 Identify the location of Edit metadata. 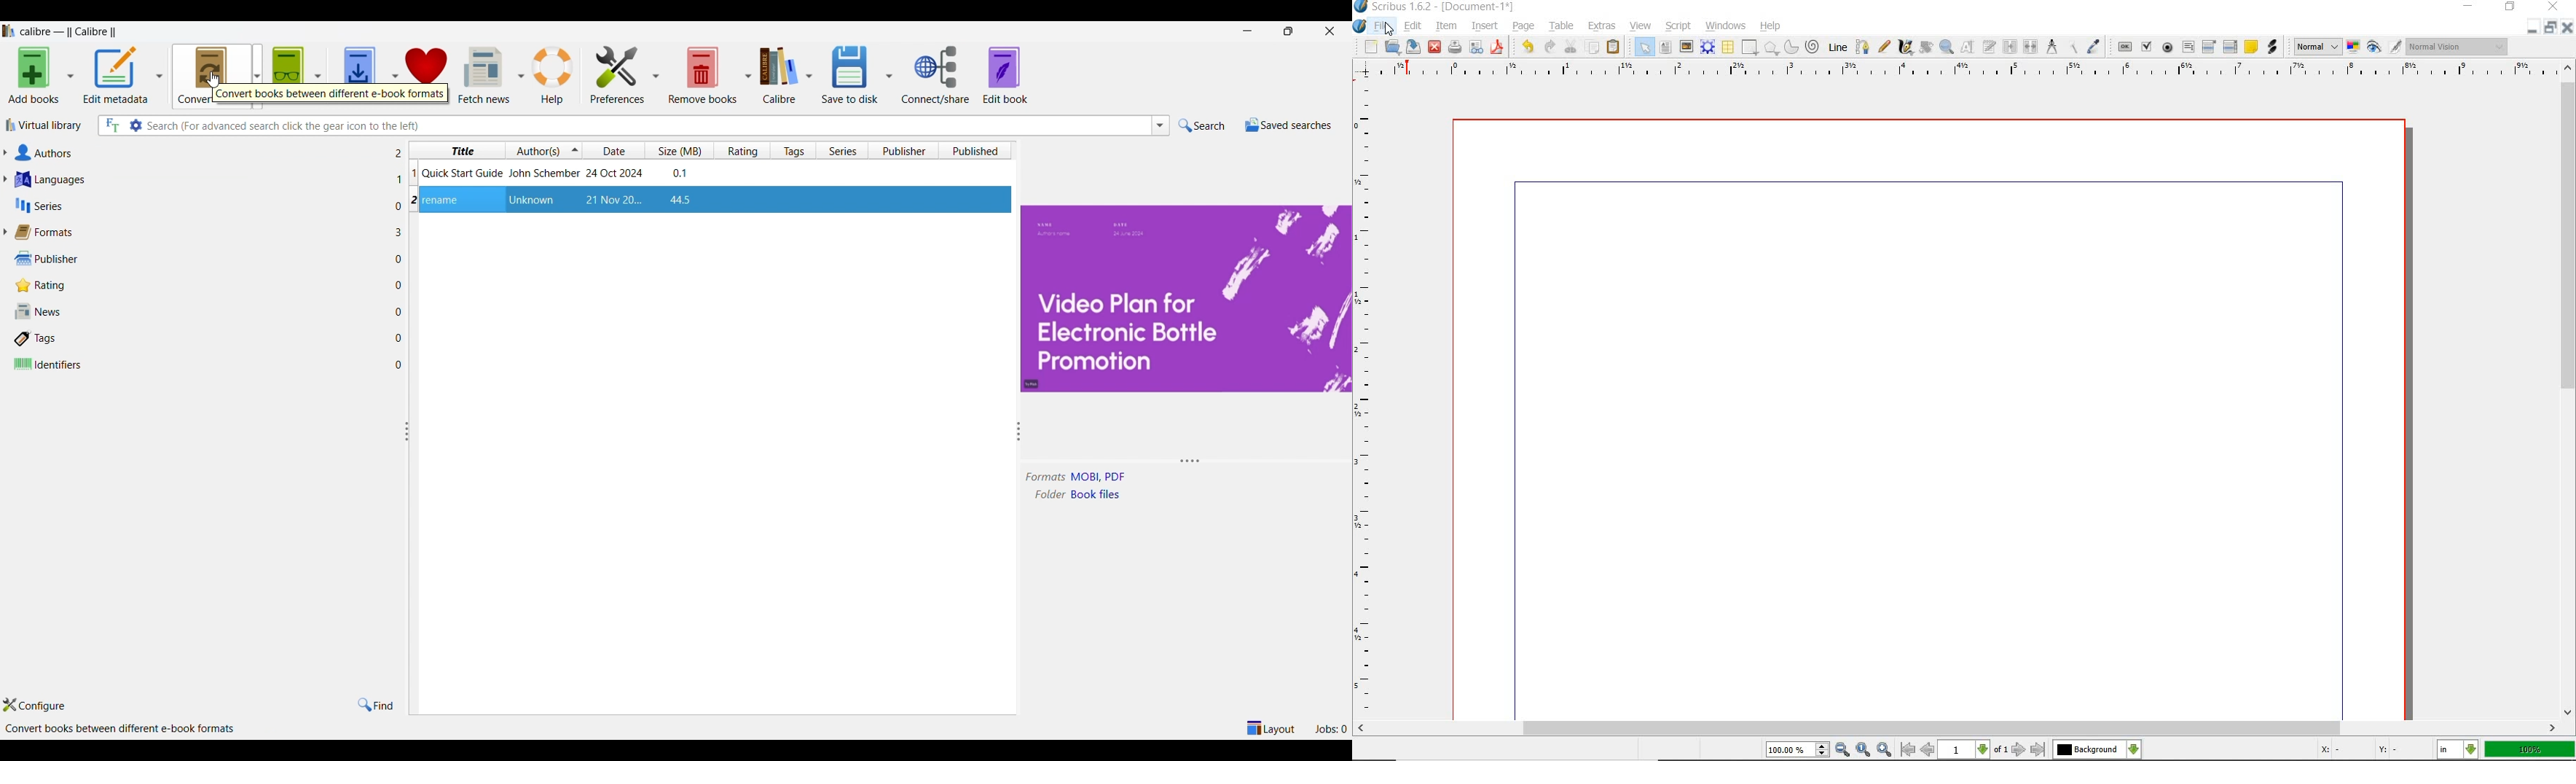
(115, 75).